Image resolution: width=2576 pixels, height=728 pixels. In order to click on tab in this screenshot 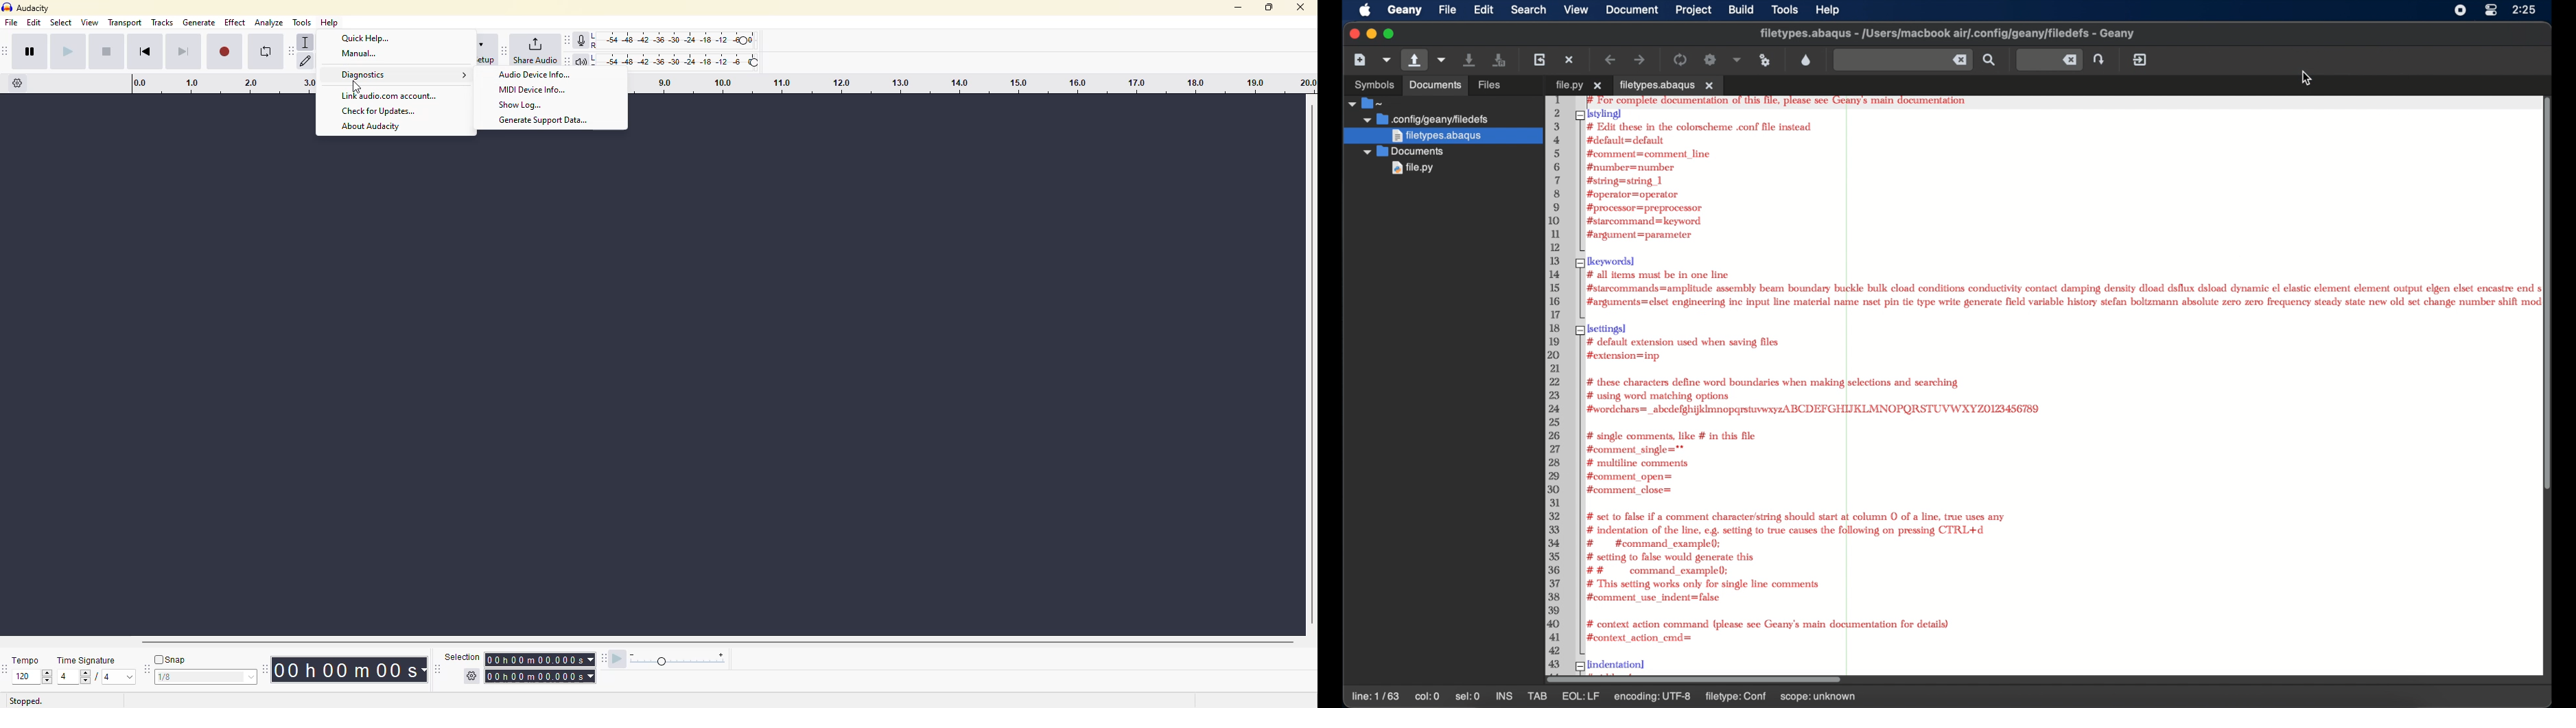, I will do `click(1671, 85)`.